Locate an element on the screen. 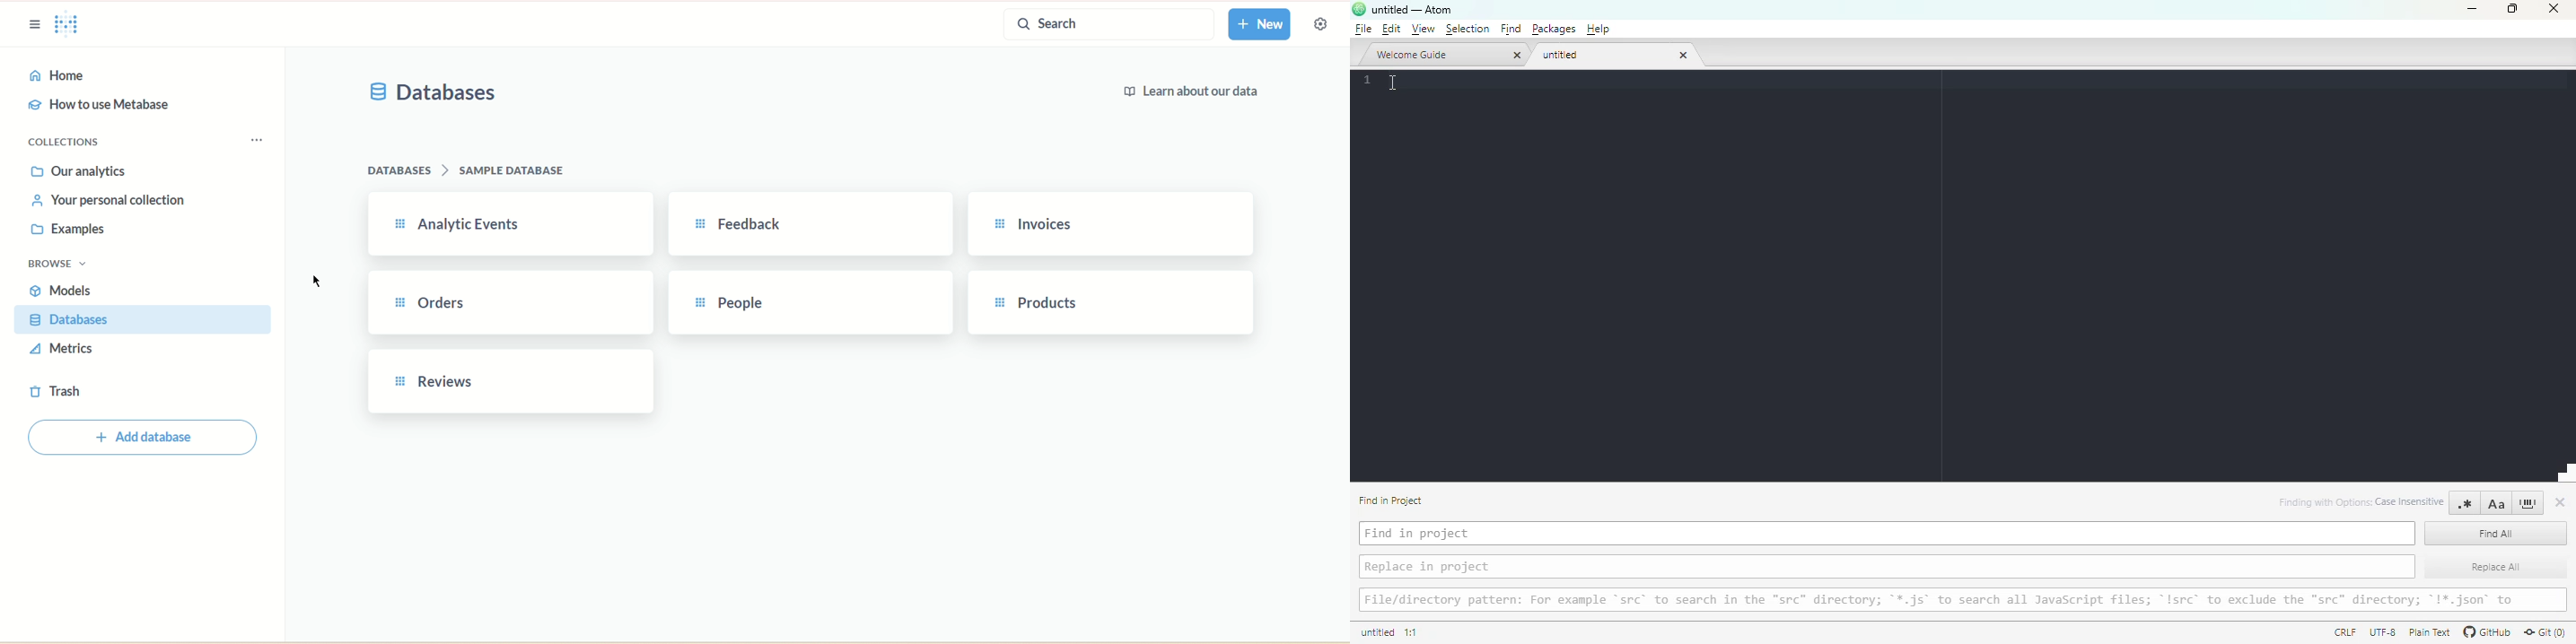  view is located at coordinates (1423, 30).